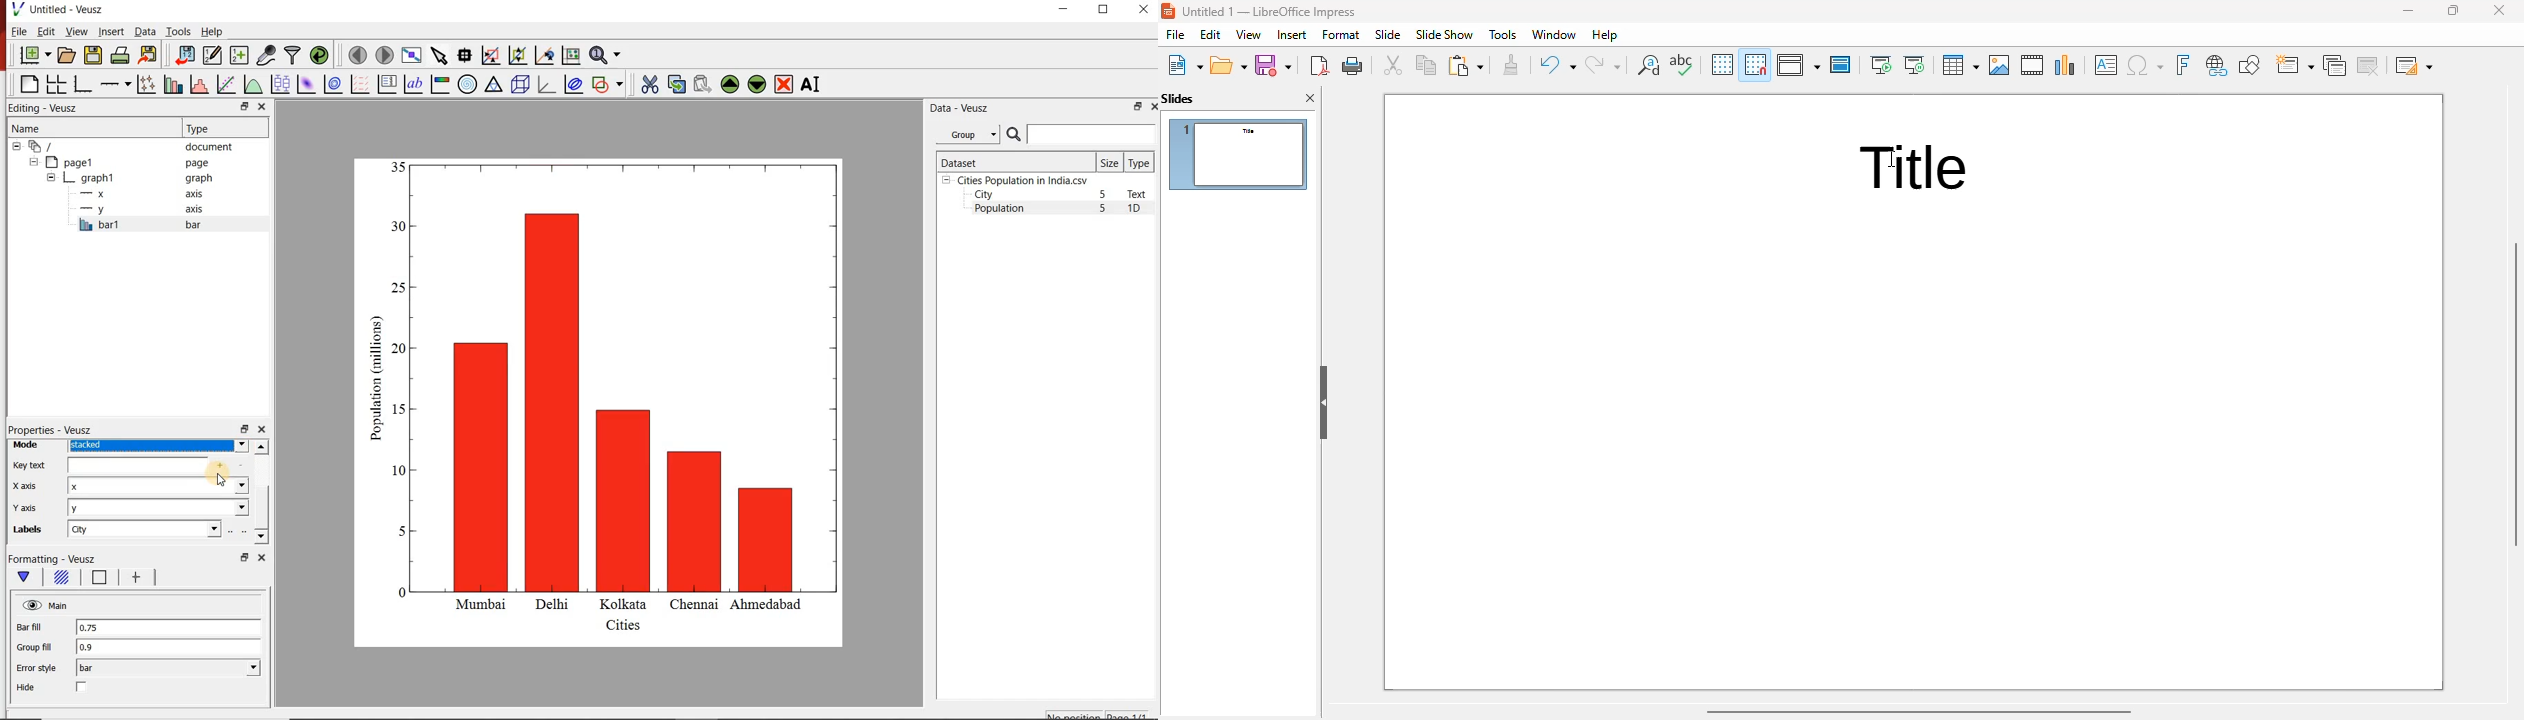  Describe the element at coordinates (1960, 65) in the screenshot. I see `table` at that location.